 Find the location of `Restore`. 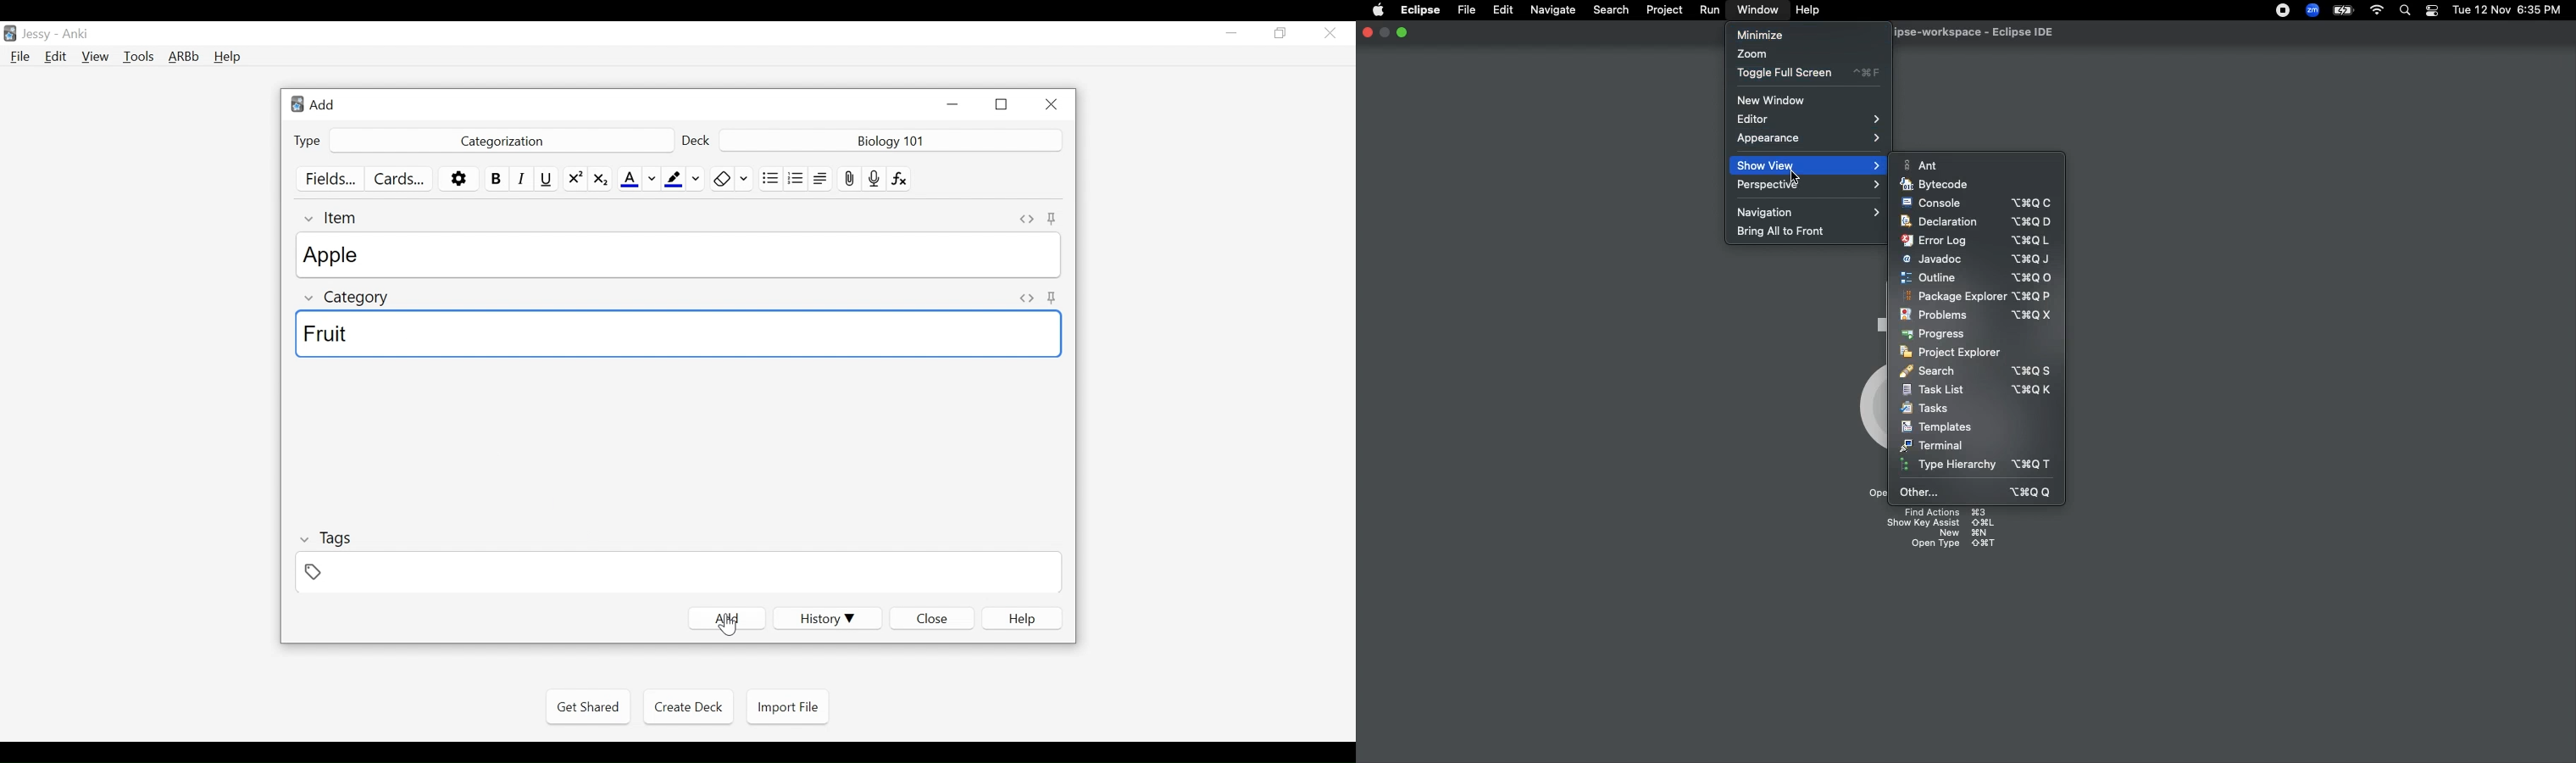

Restore is located at coordinates (1002, 105).